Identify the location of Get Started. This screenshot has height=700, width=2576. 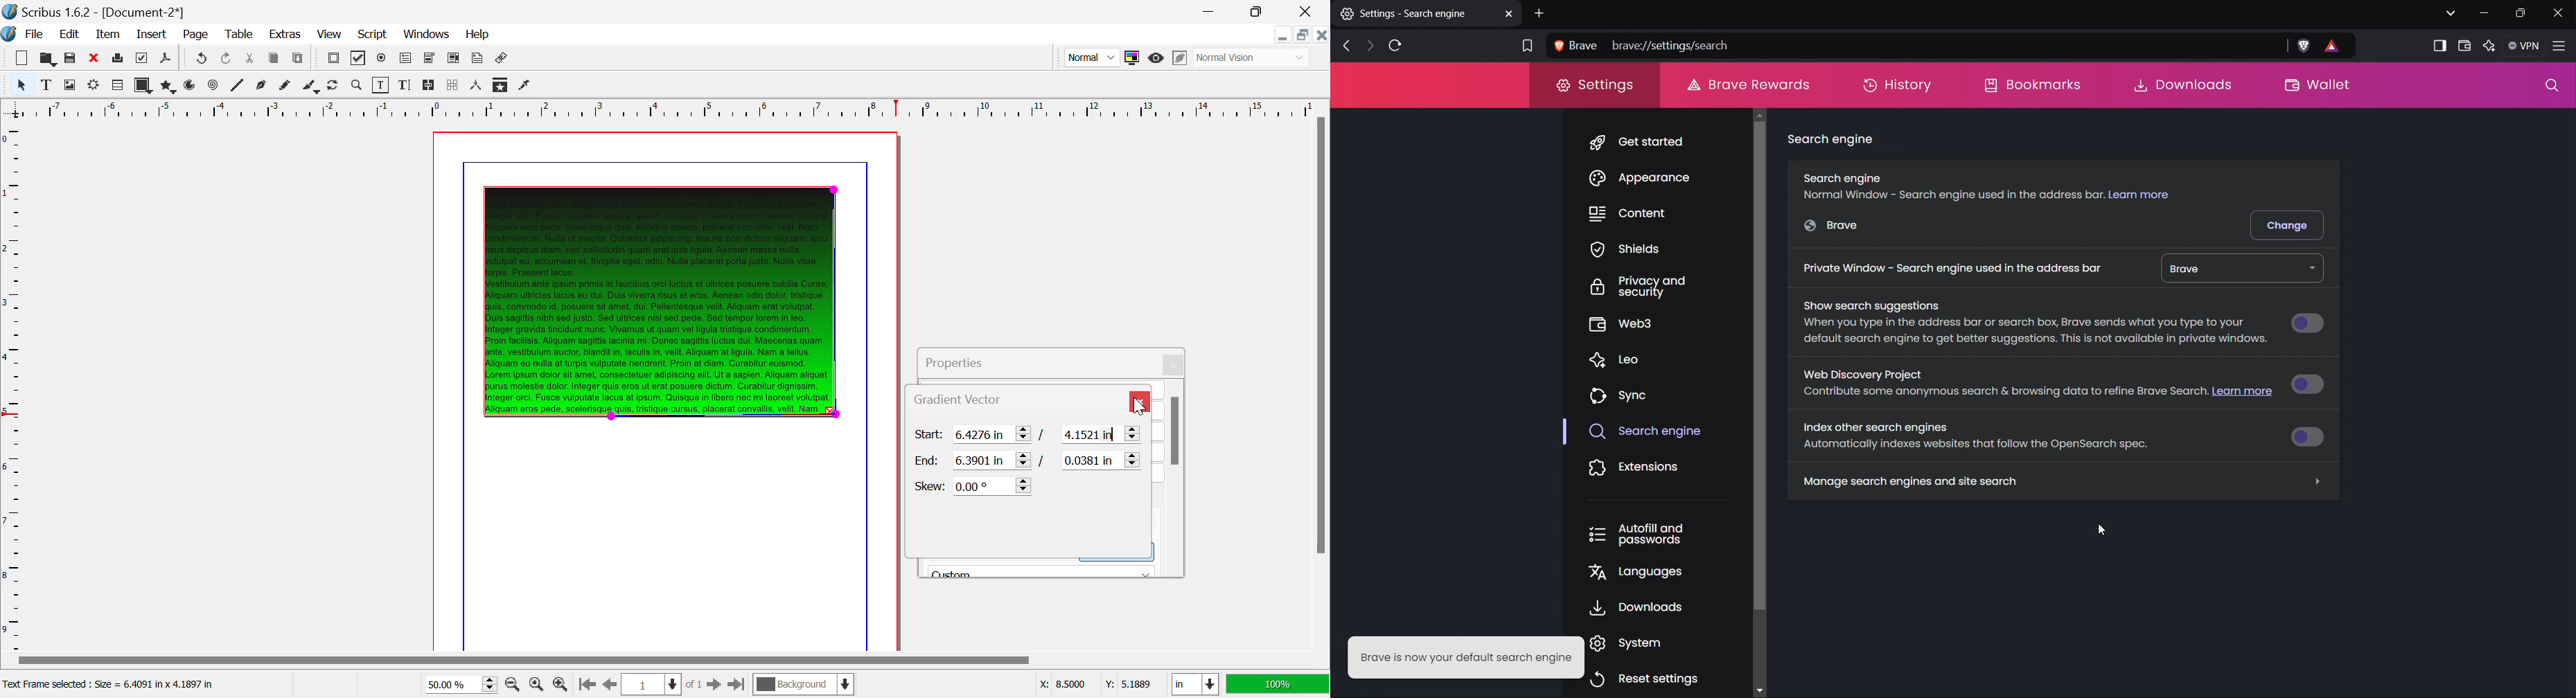
(1651, 141).